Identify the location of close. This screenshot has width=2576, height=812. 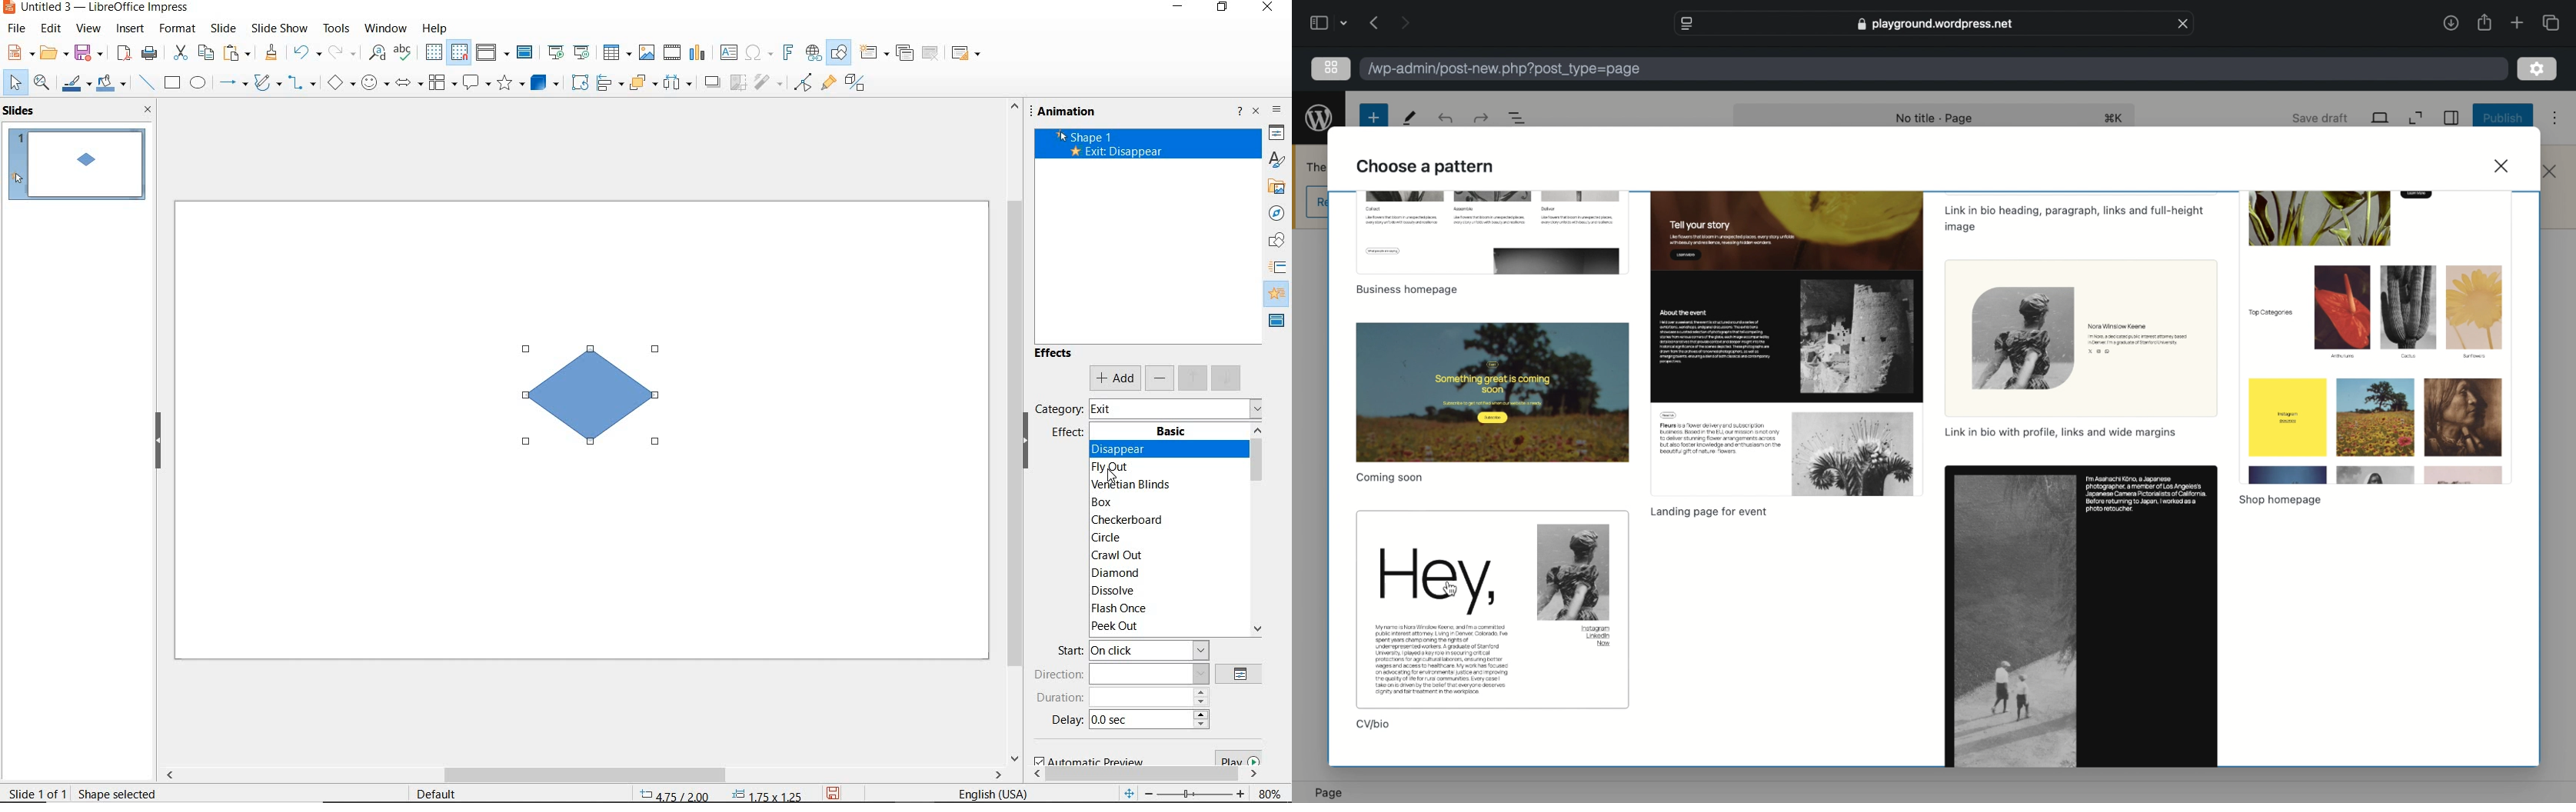
(2500, 165).